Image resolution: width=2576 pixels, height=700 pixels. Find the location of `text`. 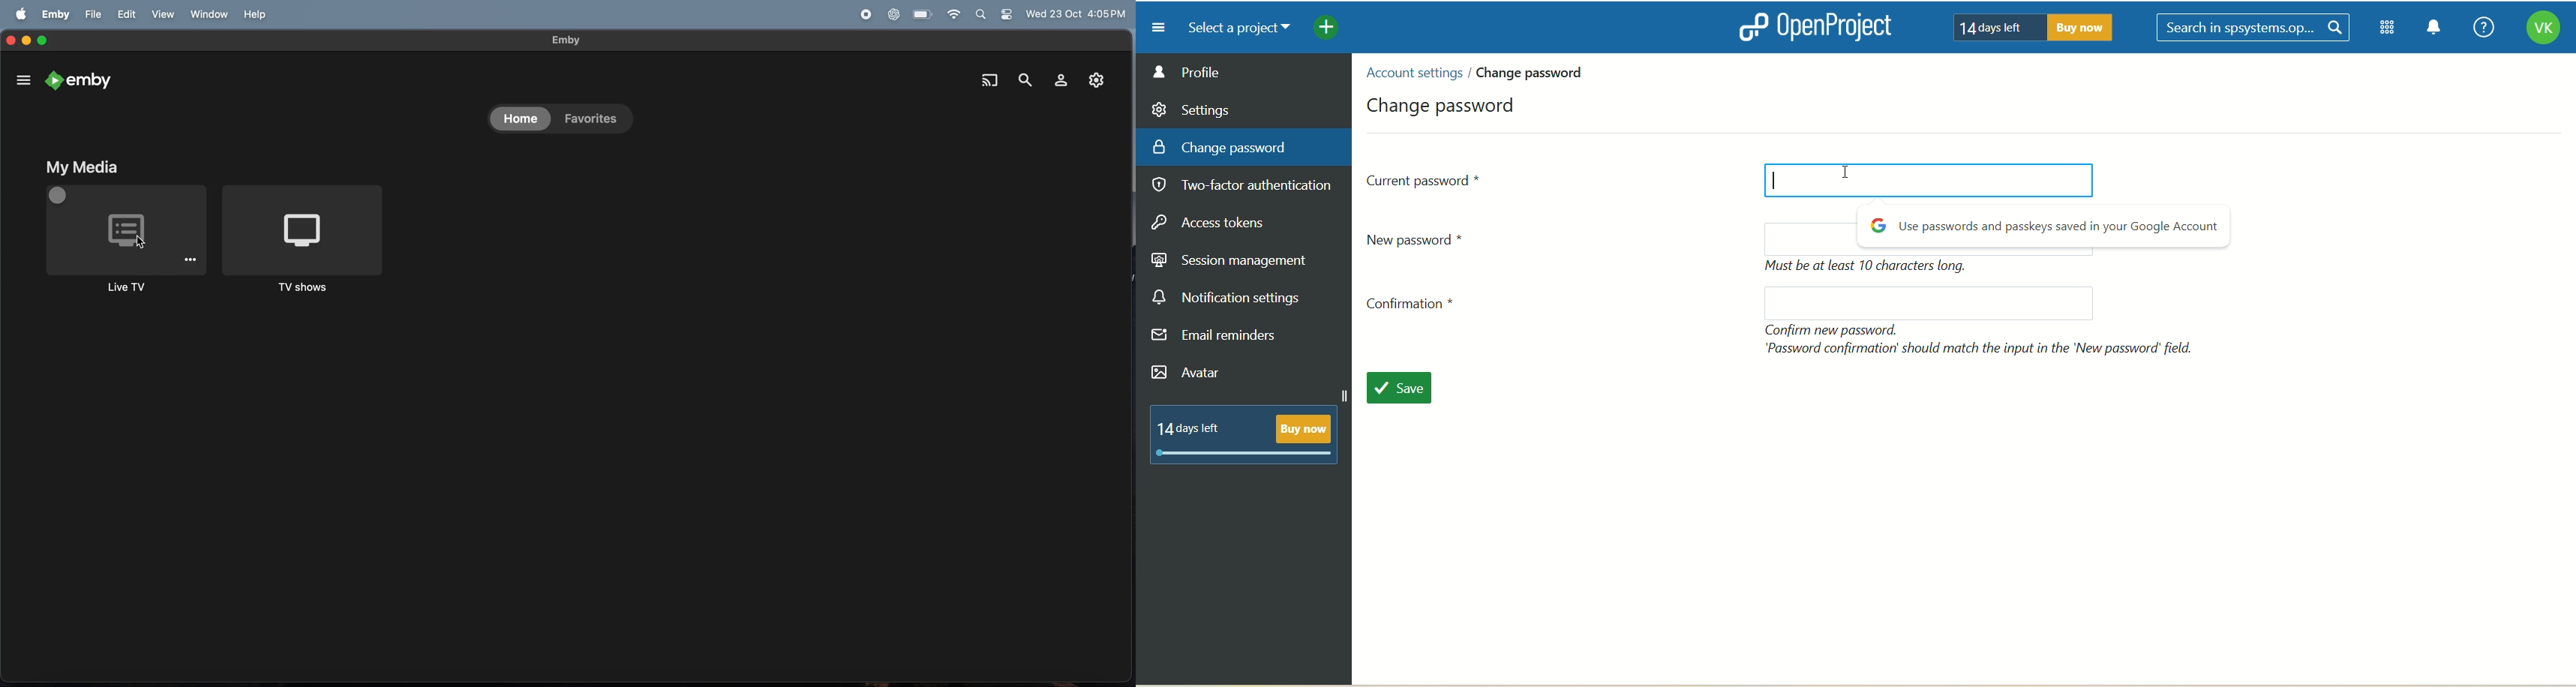

text is located at coordinates (2028, 26).